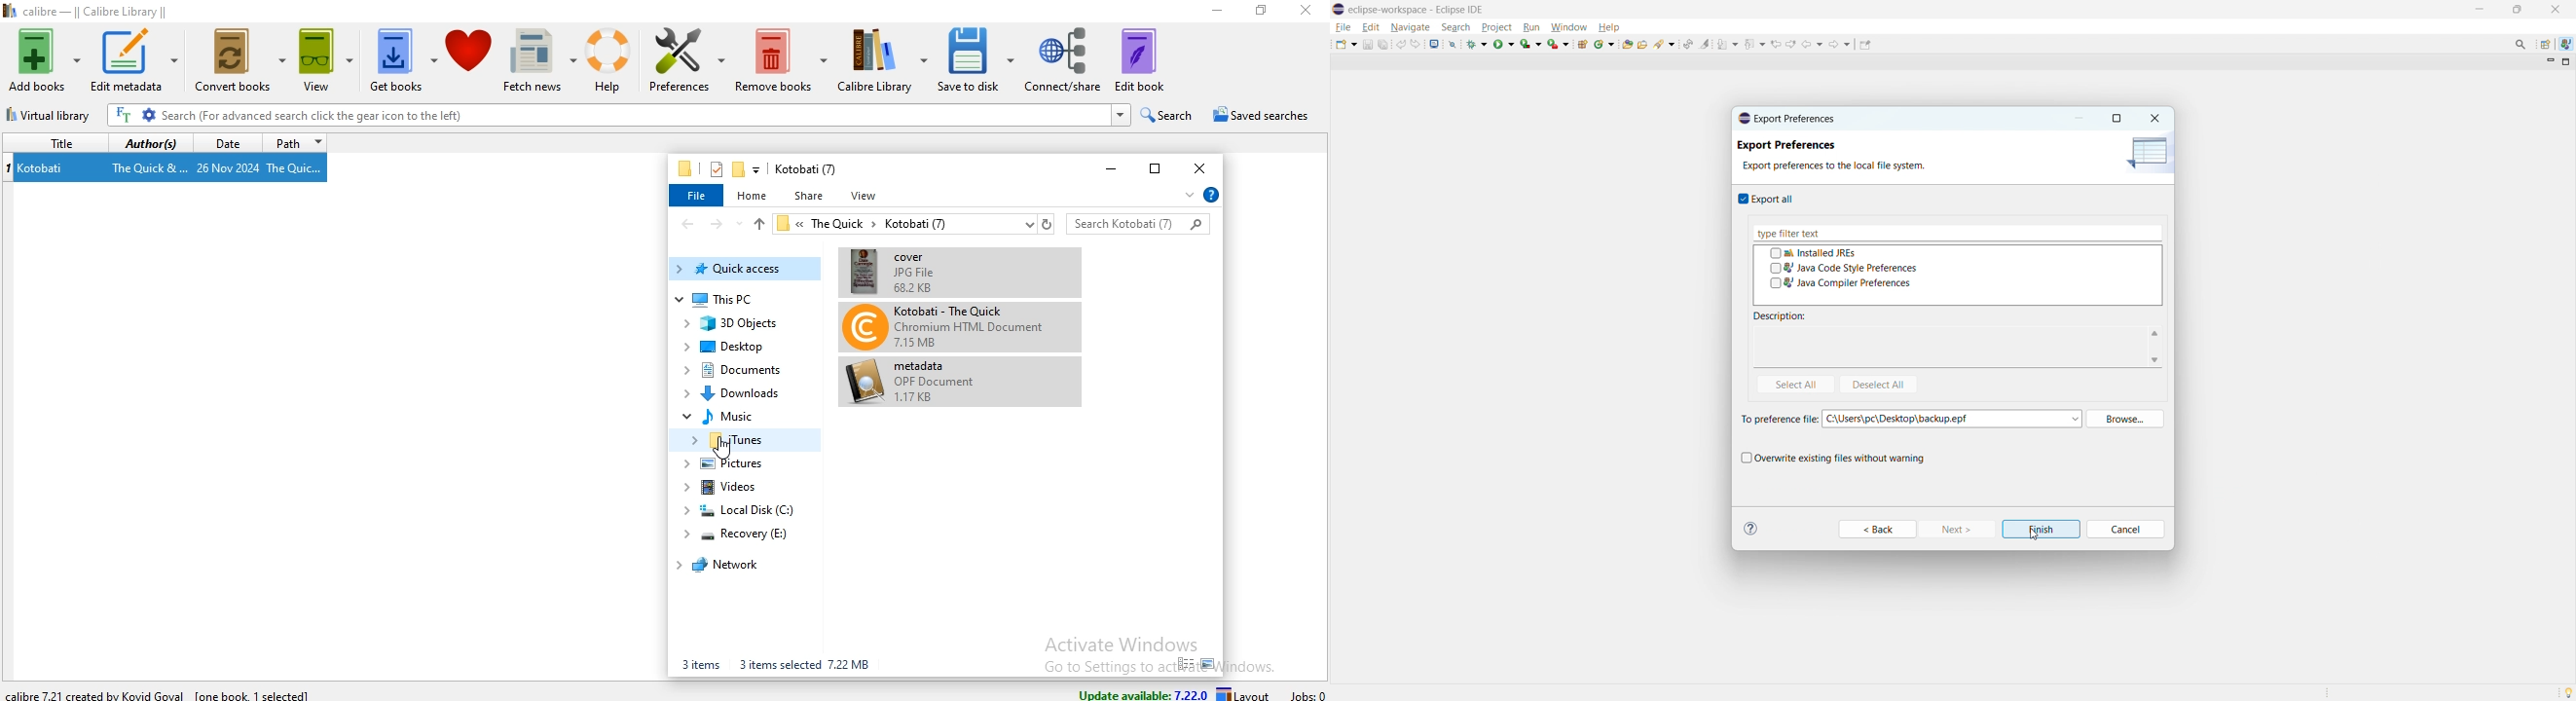 The height and width of the screenshot is (728, 2576). I want to click on navigate, so click(1410, 28).